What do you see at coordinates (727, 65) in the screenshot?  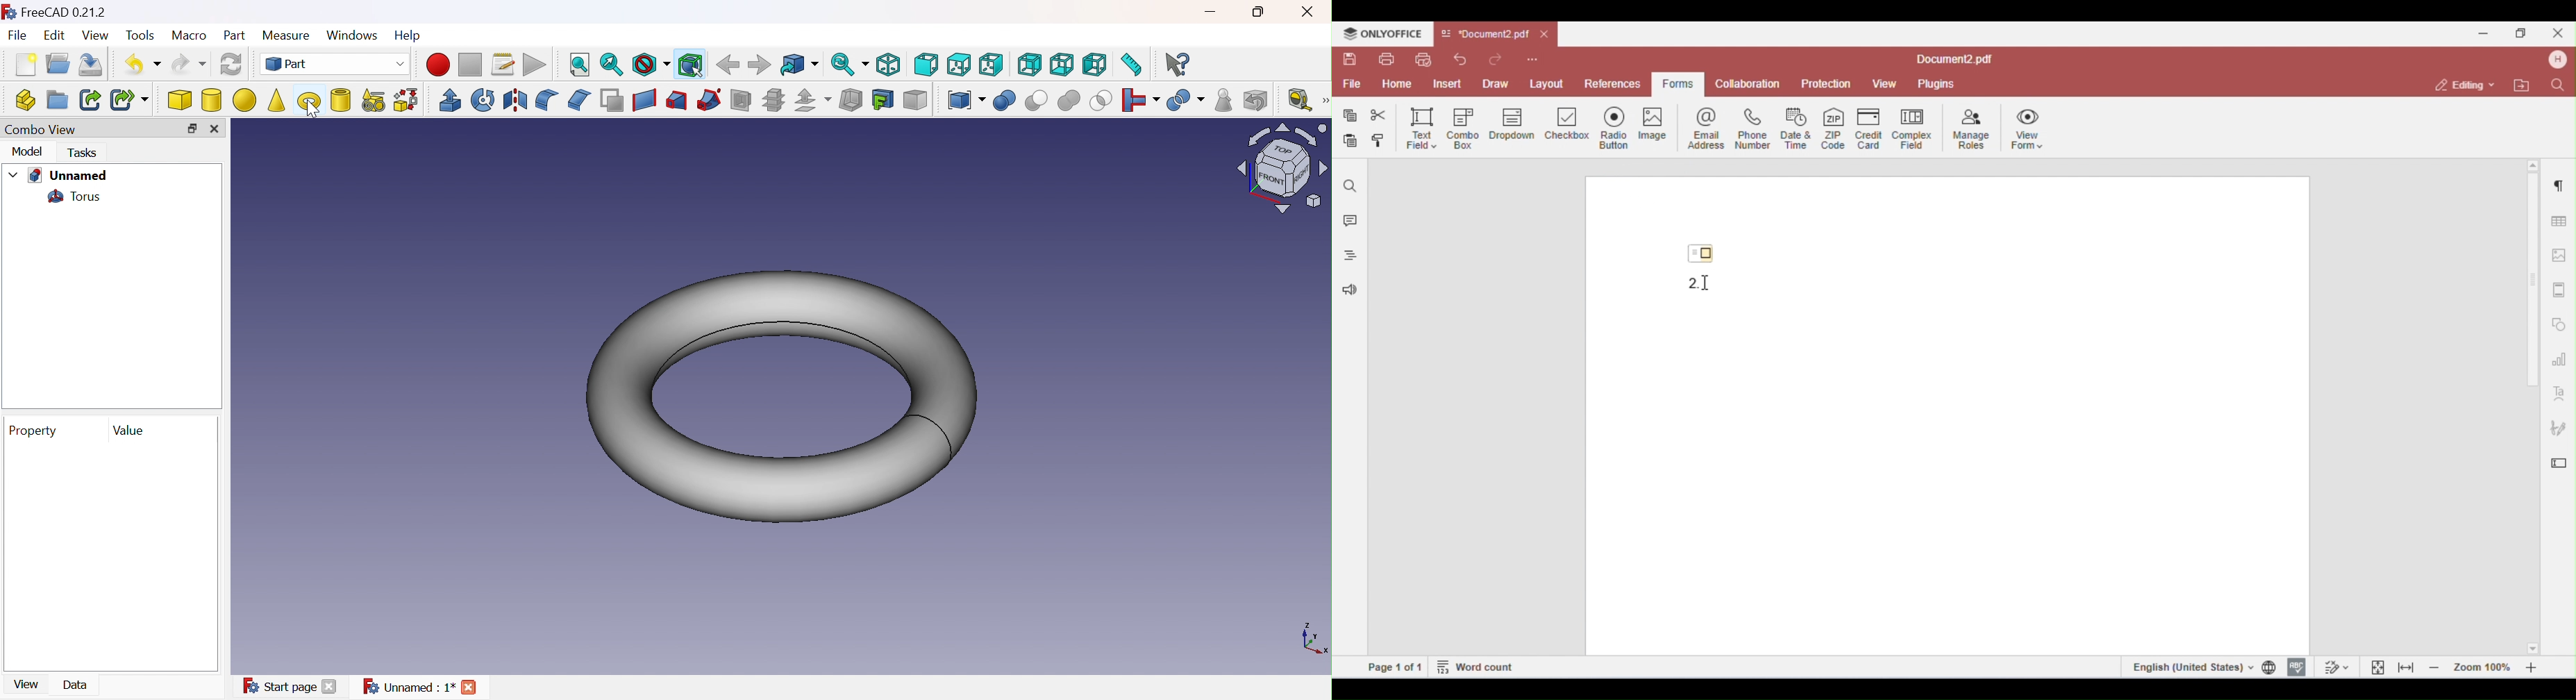 I see `Back` at bounding box center [727, 65].